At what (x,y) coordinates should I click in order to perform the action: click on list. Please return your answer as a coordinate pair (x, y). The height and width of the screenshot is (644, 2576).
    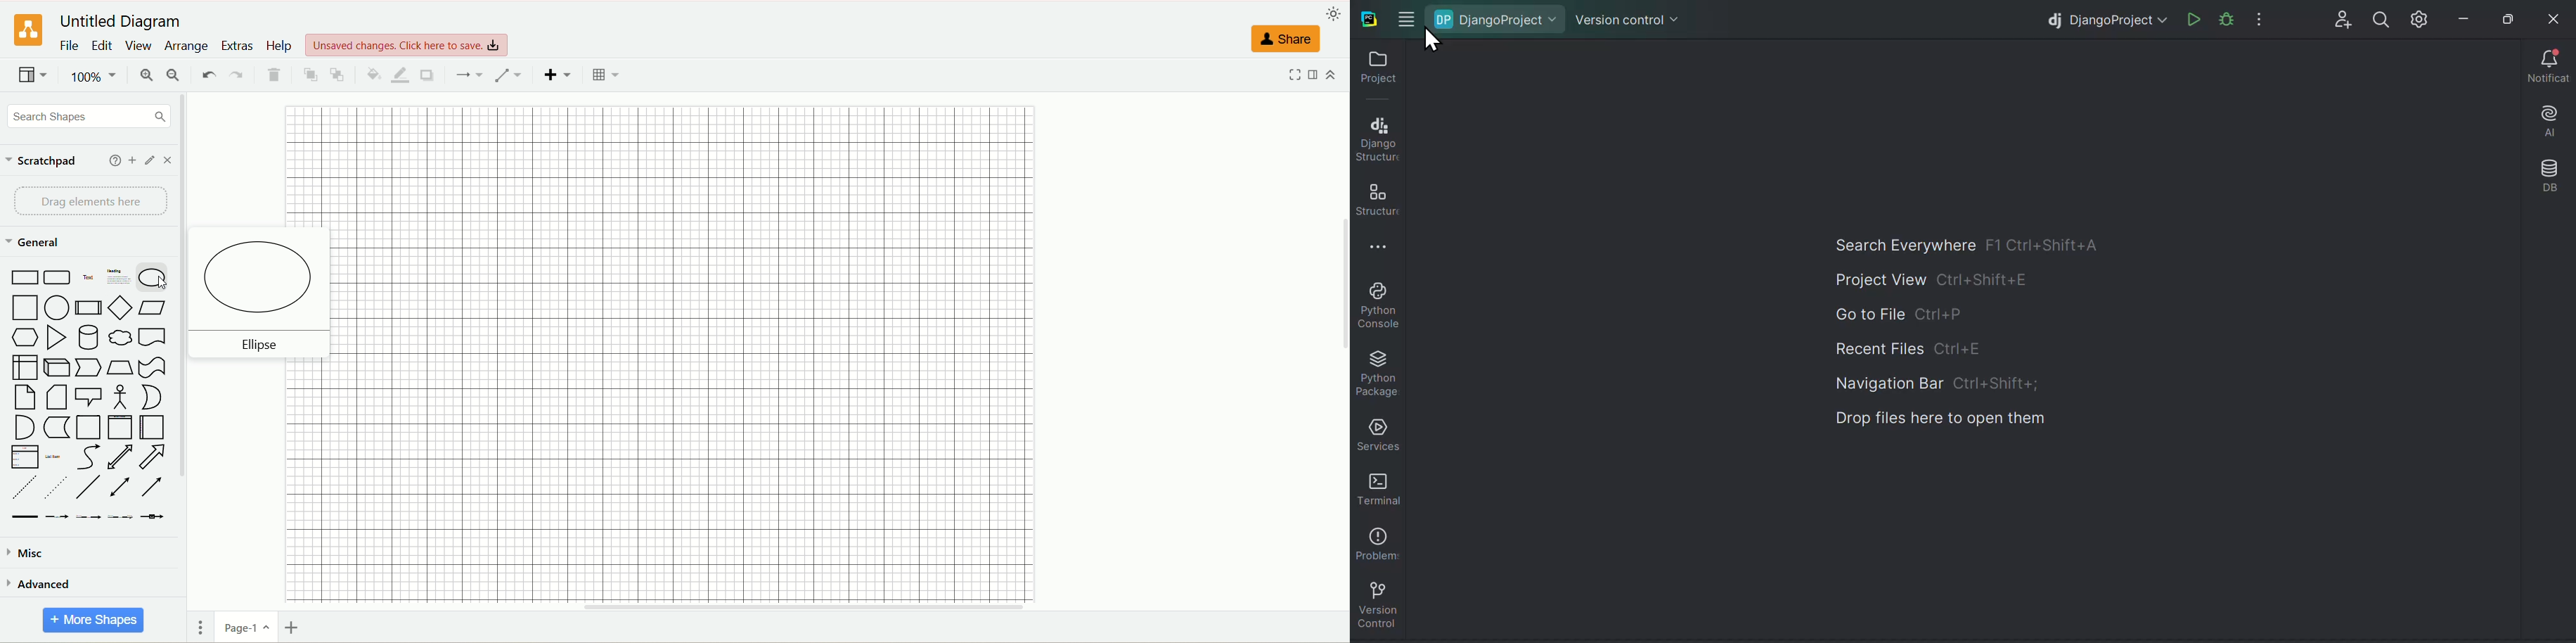
    Looking at the image, I should click on (25, 458).